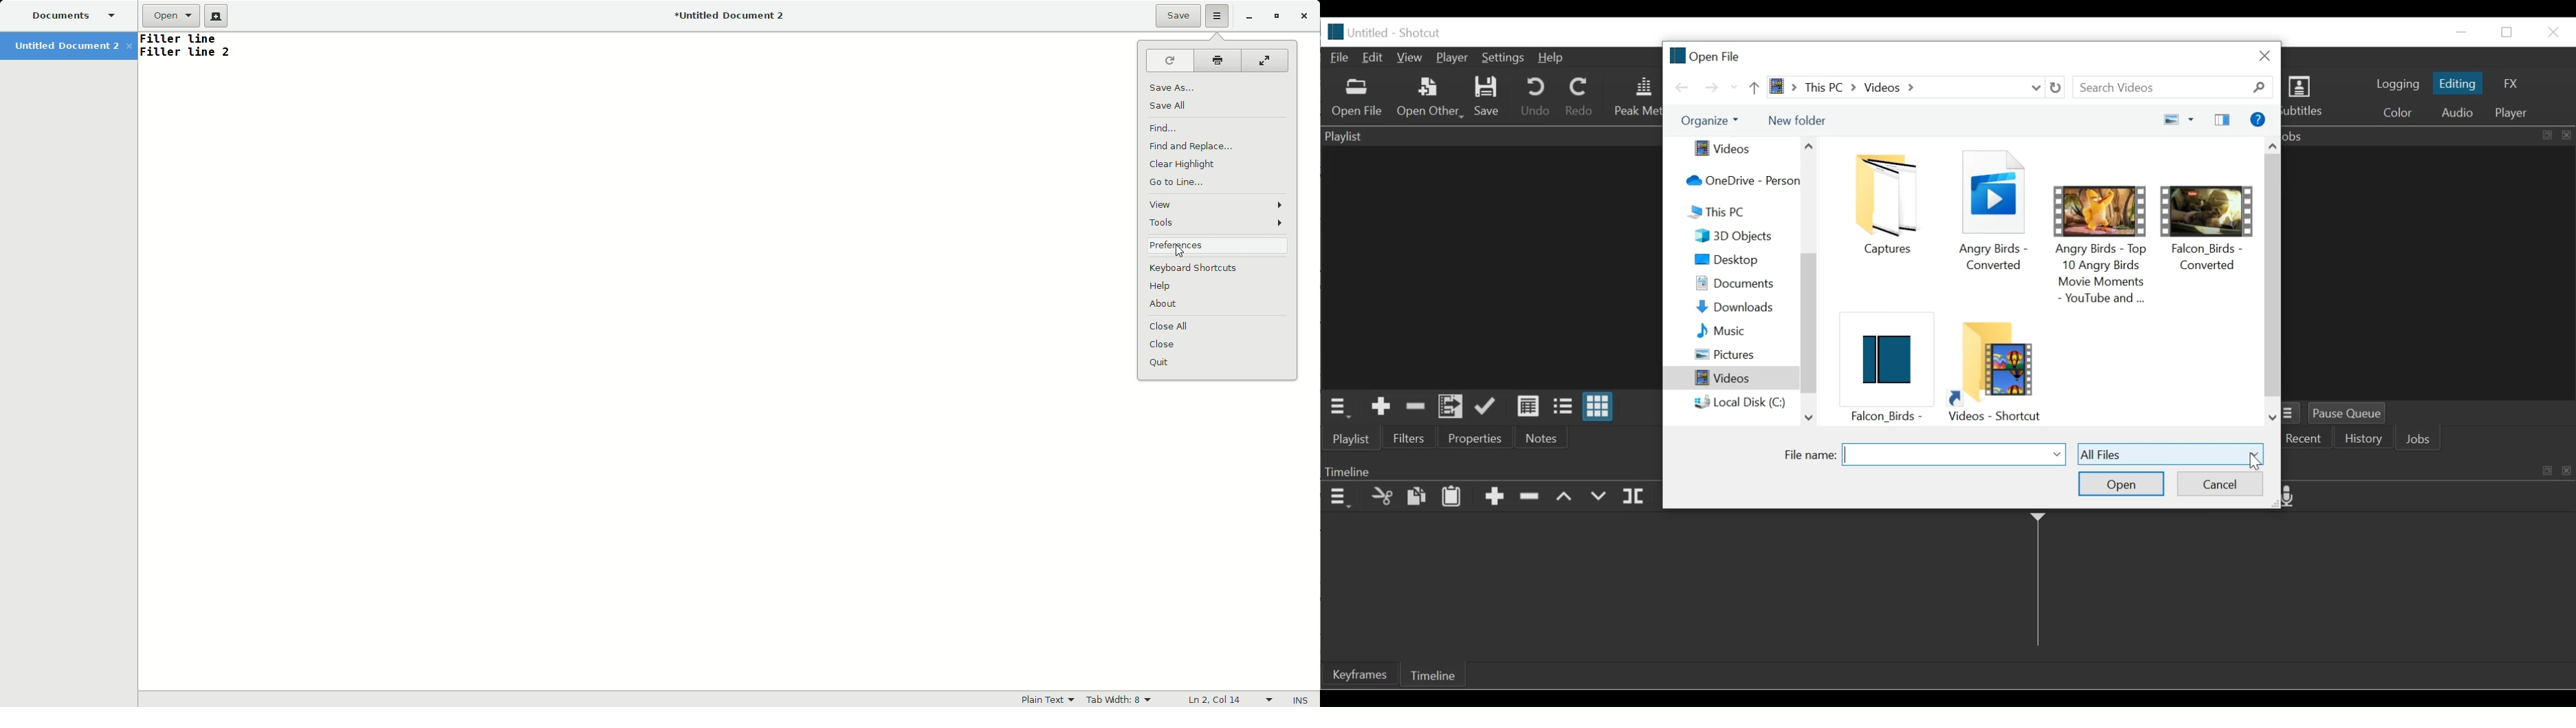 Image resolution: width=2576 pixels, height=728 pixels. What do you see at coordinates (2177, 88) in the screenshot?
I see `Search videos` at bounding box center [2177, 88].